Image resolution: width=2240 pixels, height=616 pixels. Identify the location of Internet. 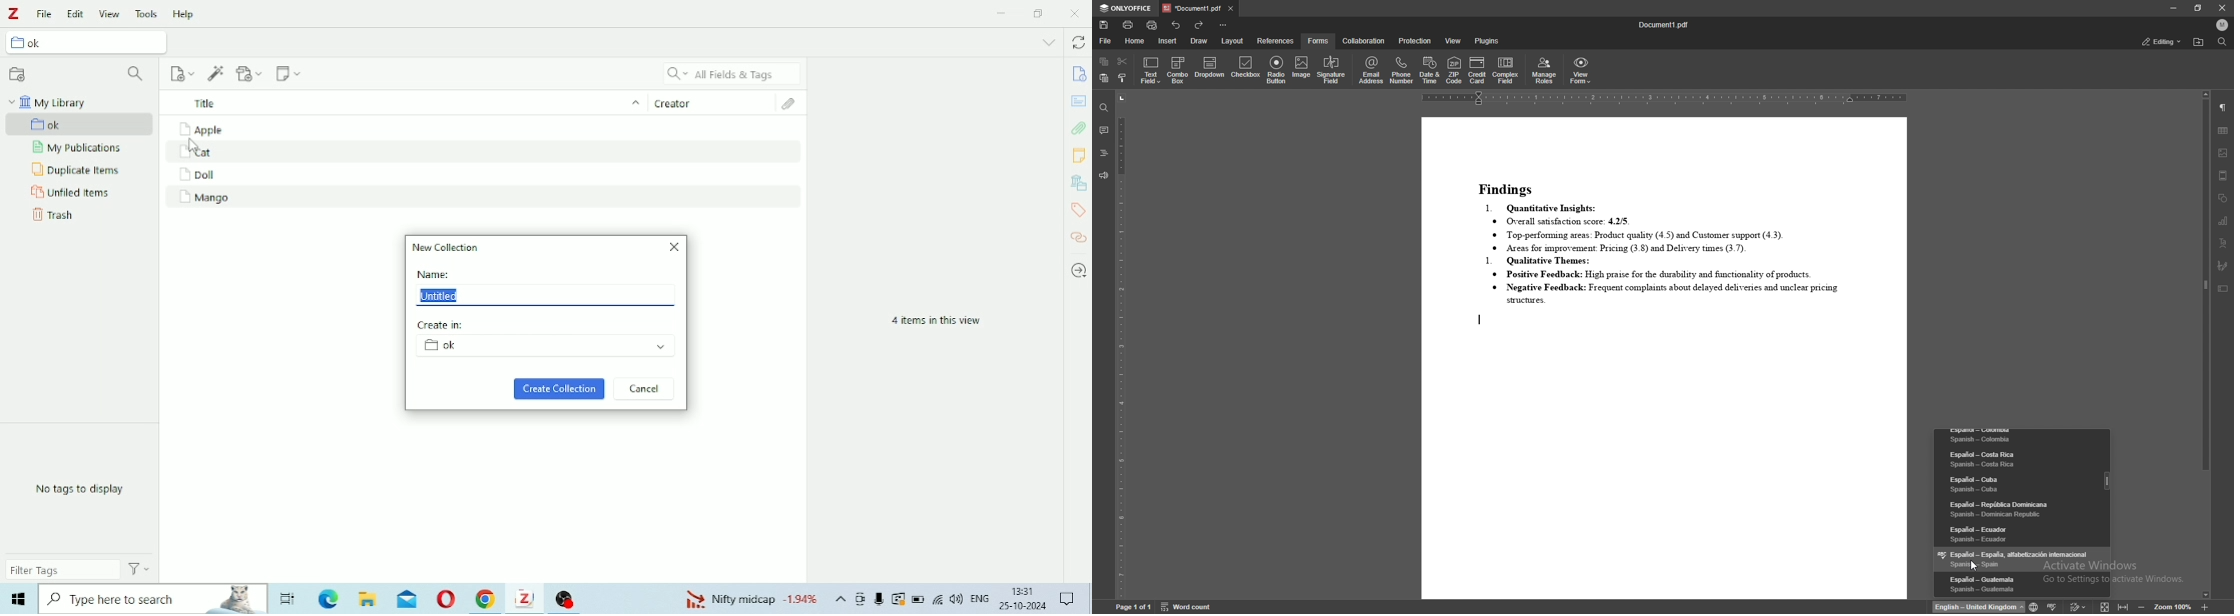
(938, 599).